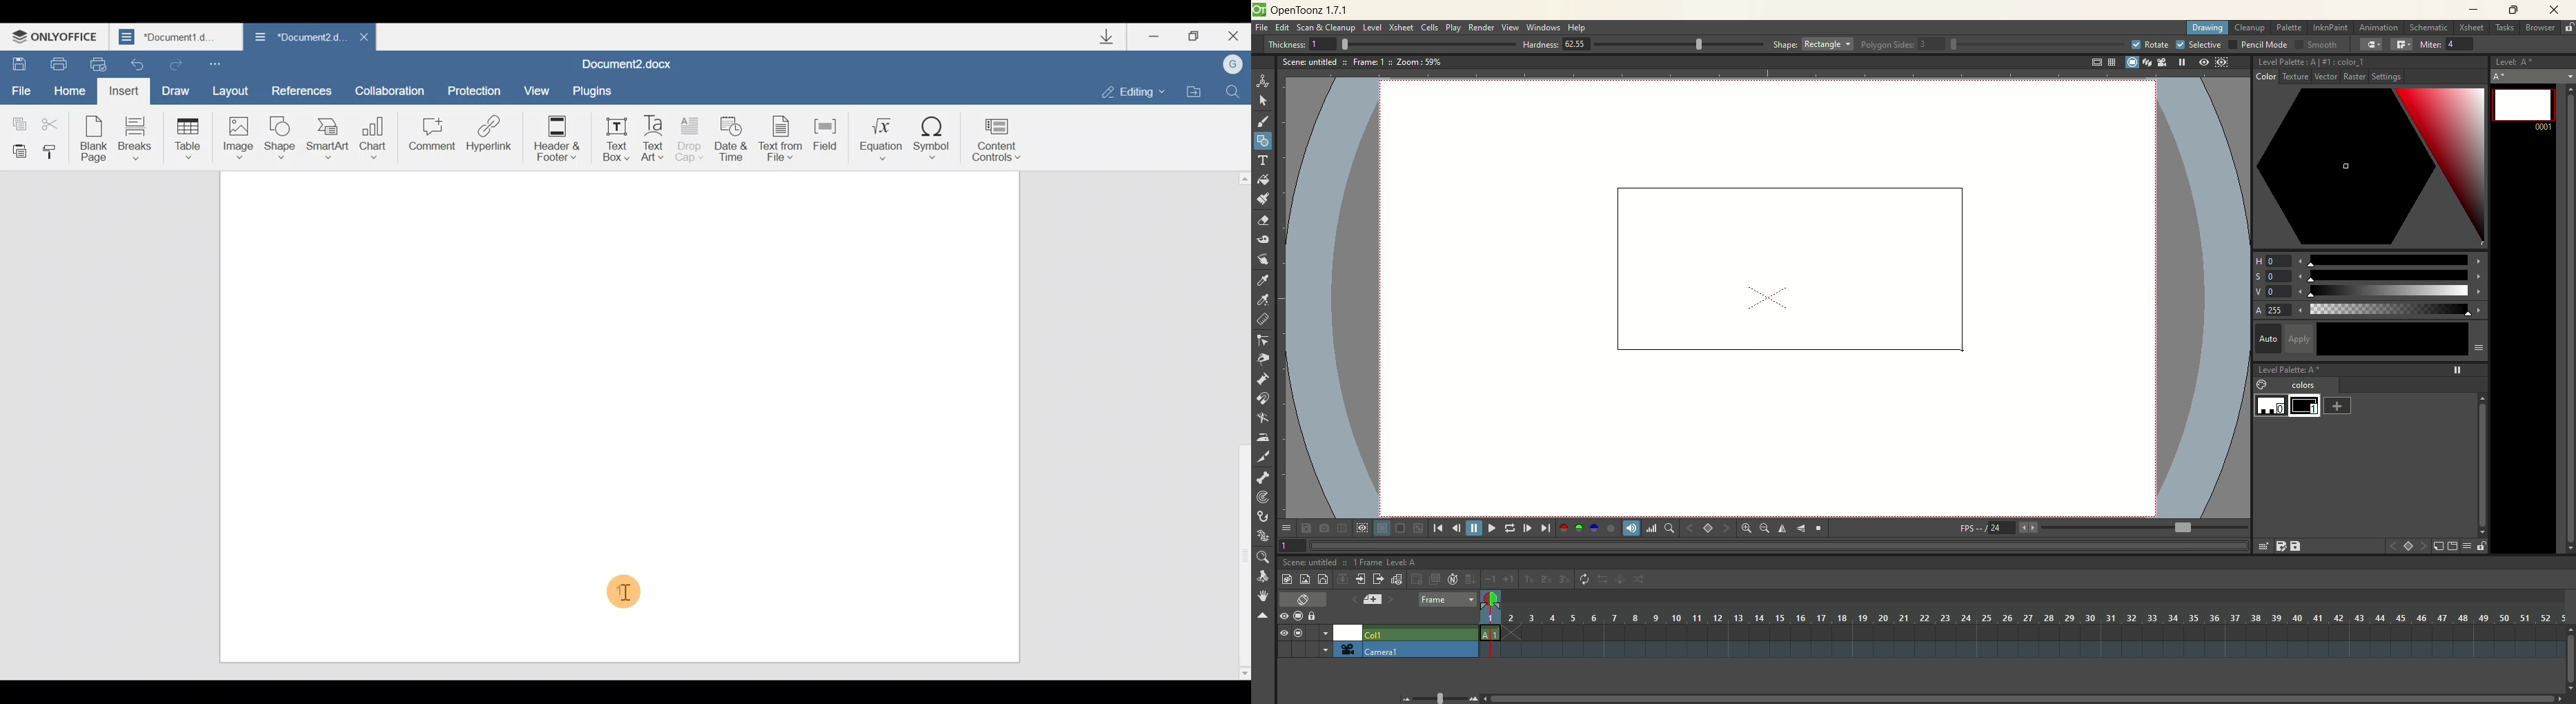  I want to click on camera stand view, so click(2129, 63).